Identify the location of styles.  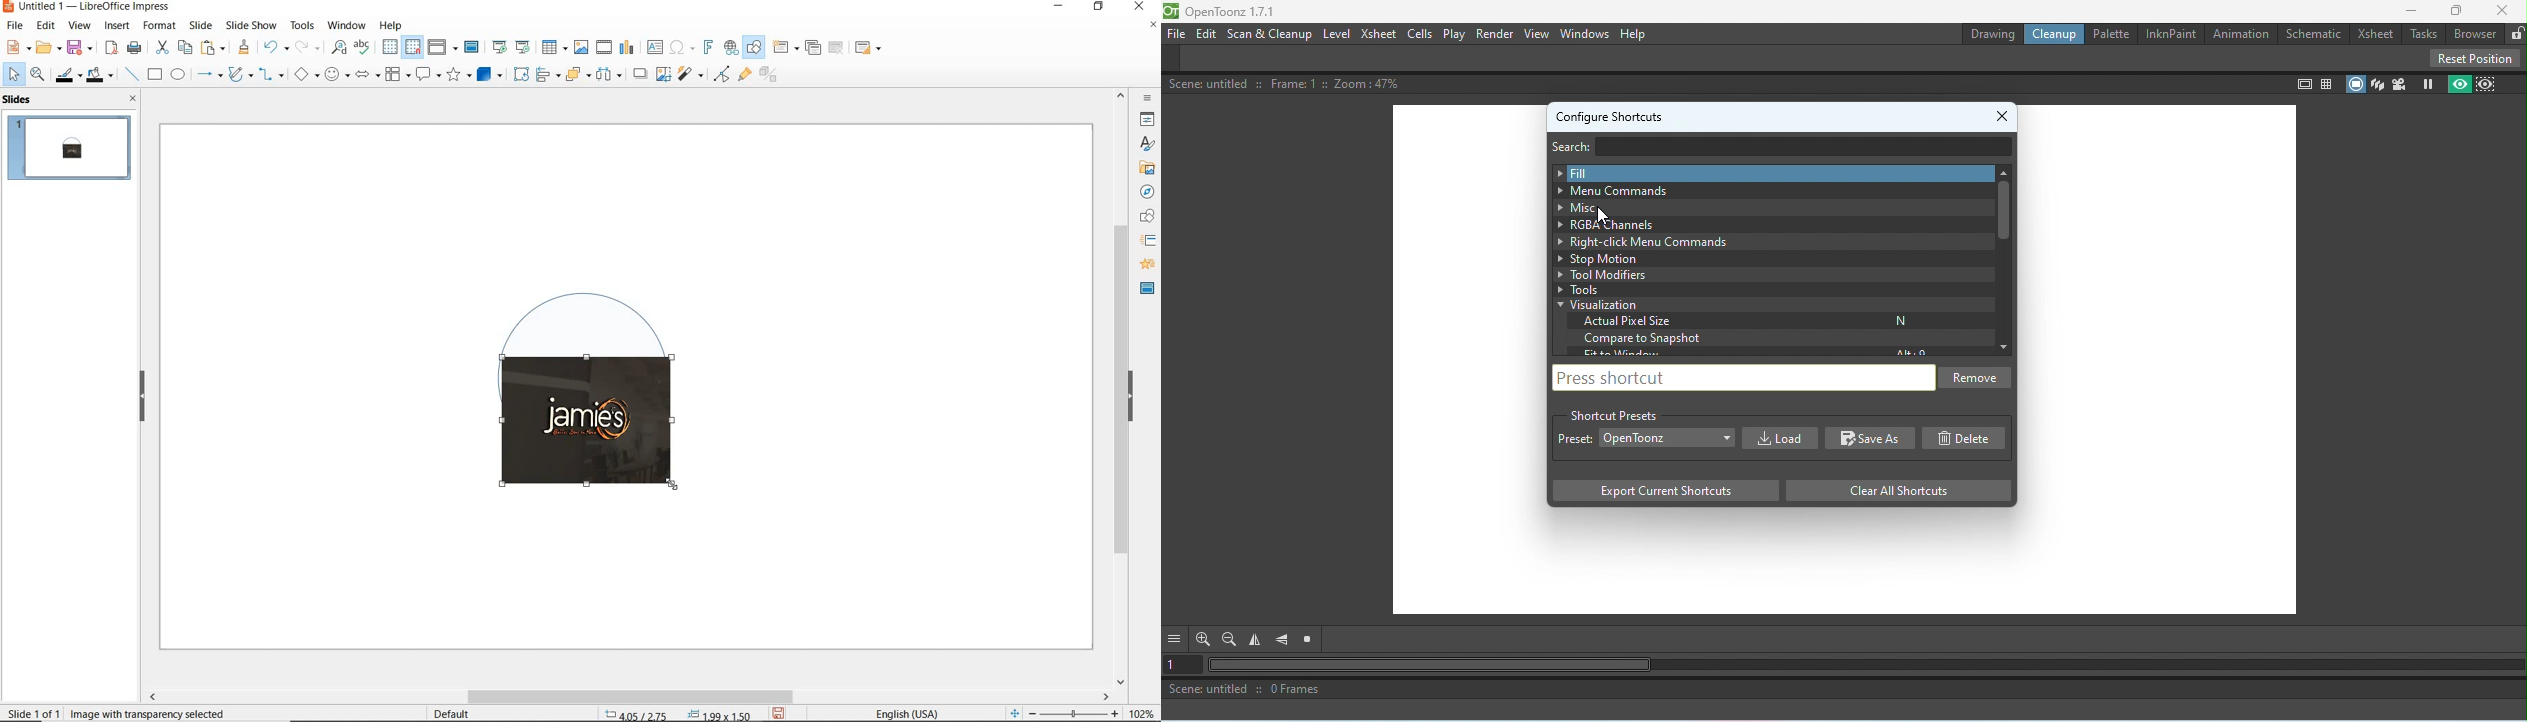
(1148, 145).